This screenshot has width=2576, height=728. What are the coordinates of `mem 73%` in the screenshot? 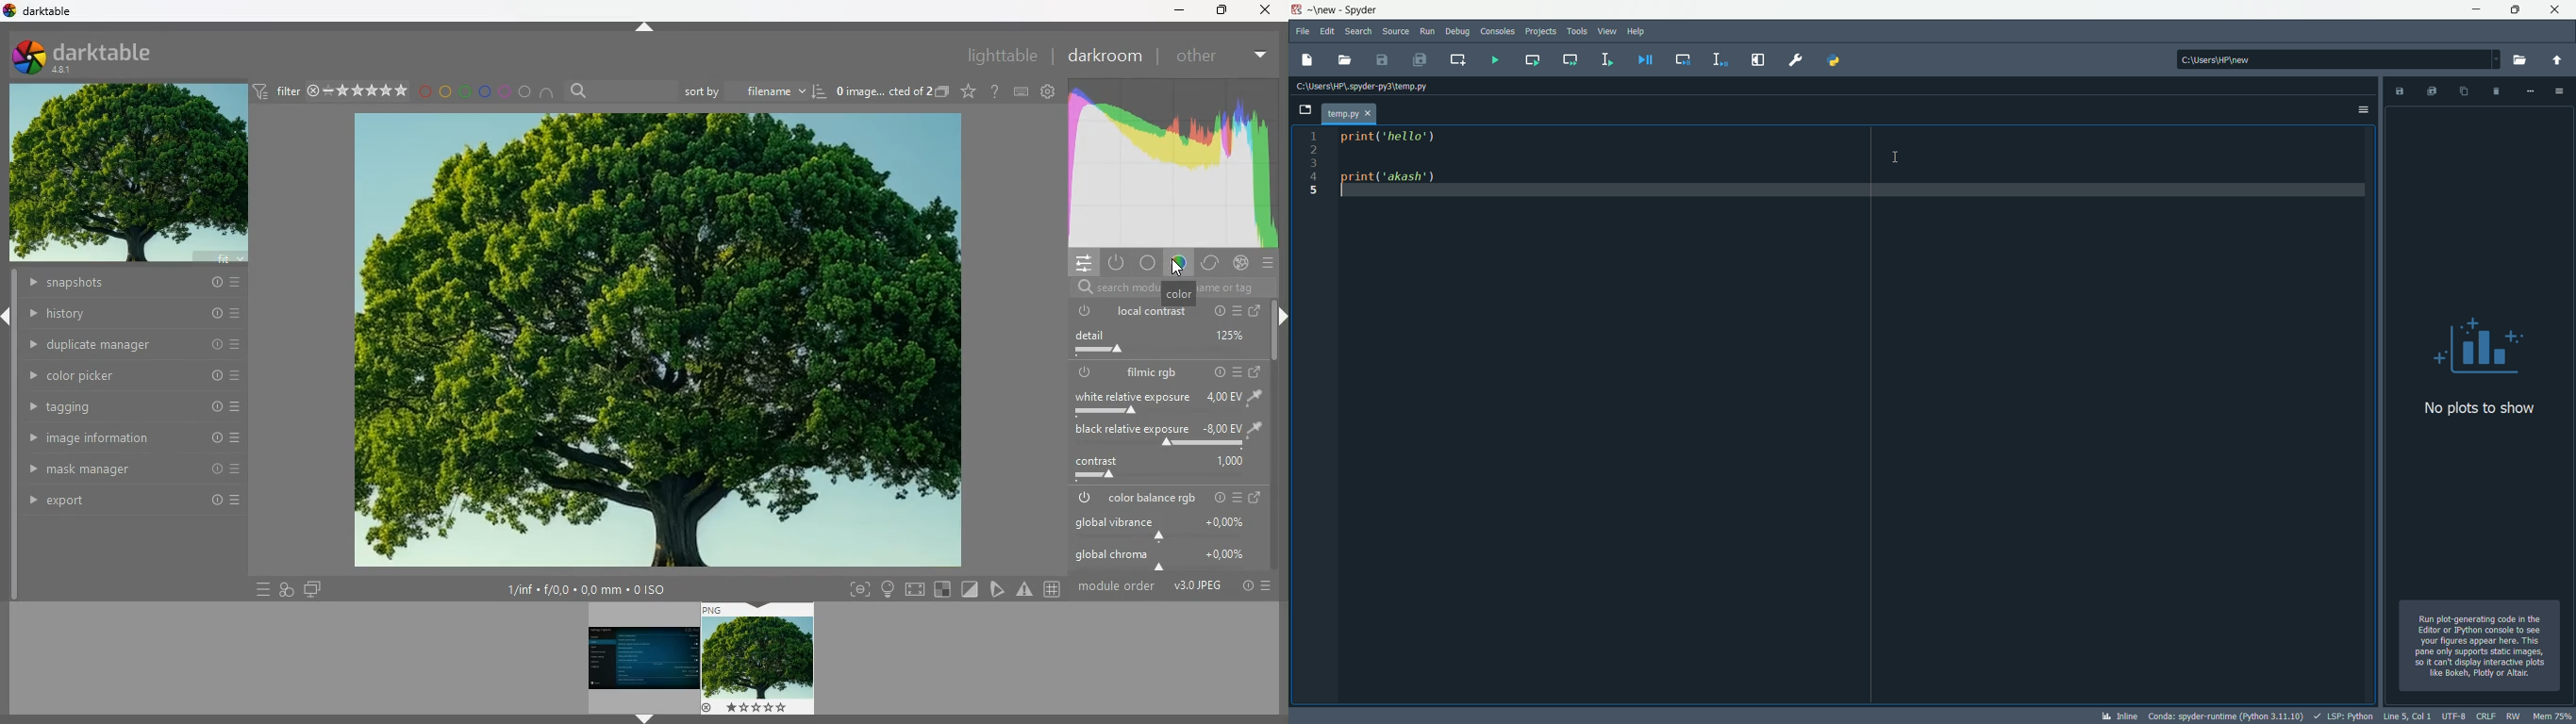 It's located at (2553, 716).